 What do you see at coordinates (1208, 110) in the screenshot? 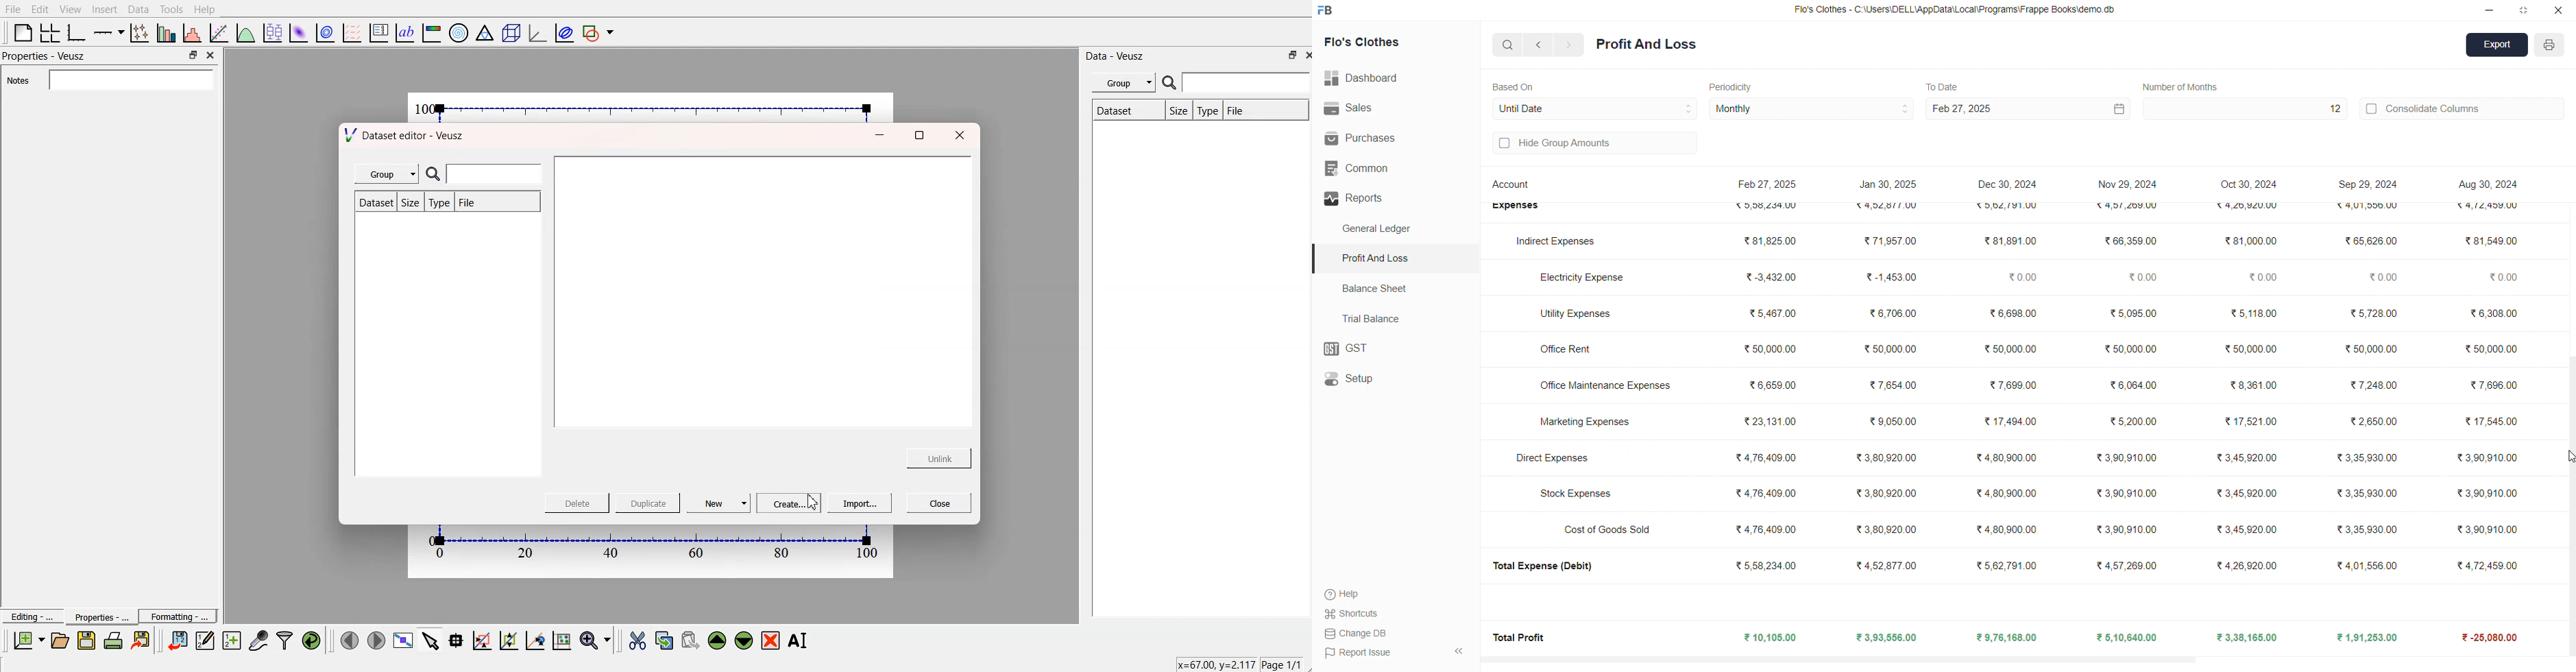
I see `Type` at bounding box center [1208, 110].